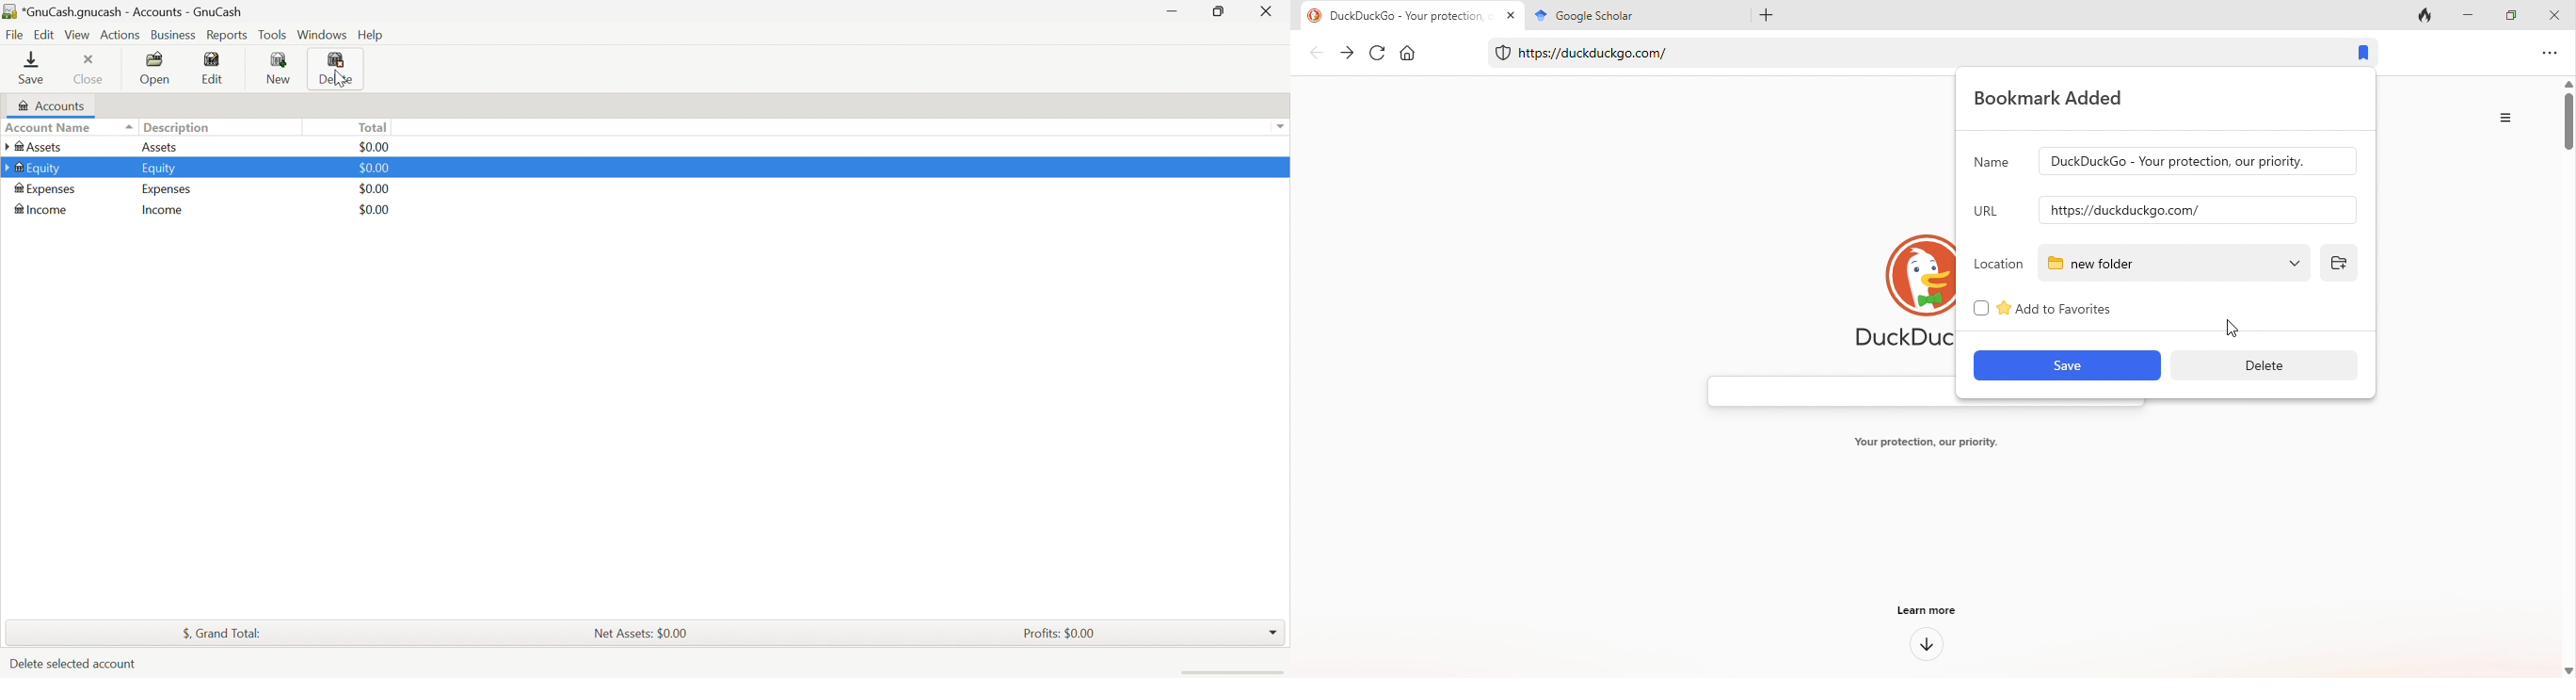 This screenshot has width=2576, height=700. I want to click on Edit, so click(216, 69).